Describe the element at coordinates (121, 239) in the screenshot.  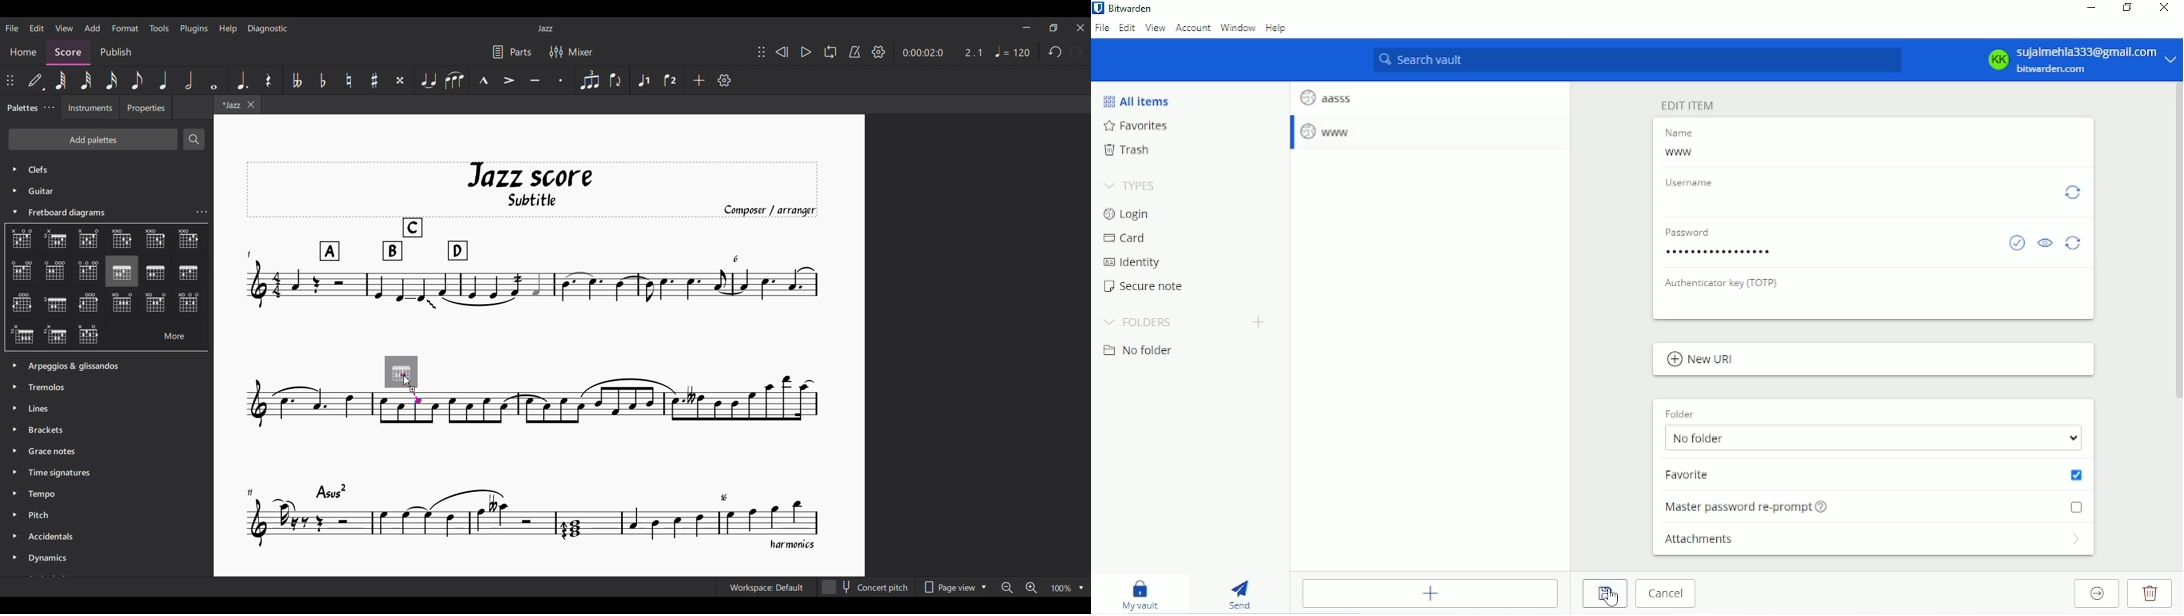
I see `Chart4` at that location.